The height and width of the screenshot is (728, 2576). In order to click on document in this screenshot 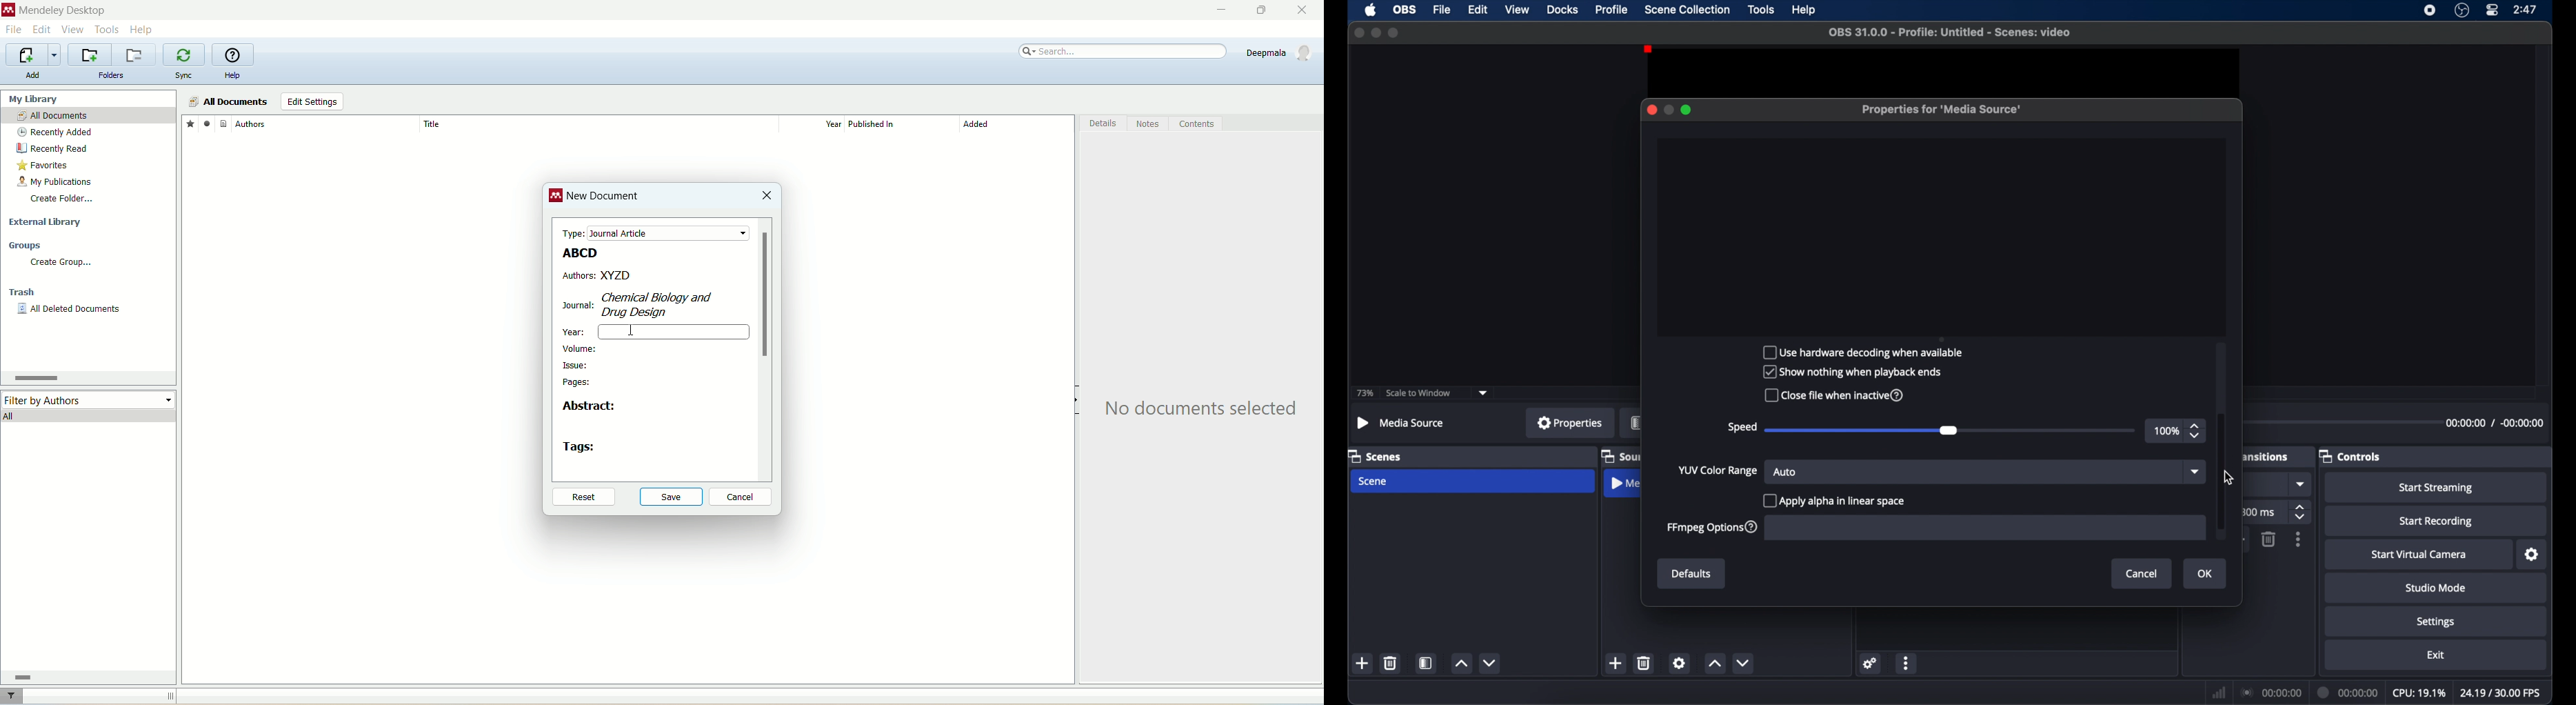, I will do `click(223, 123)`.